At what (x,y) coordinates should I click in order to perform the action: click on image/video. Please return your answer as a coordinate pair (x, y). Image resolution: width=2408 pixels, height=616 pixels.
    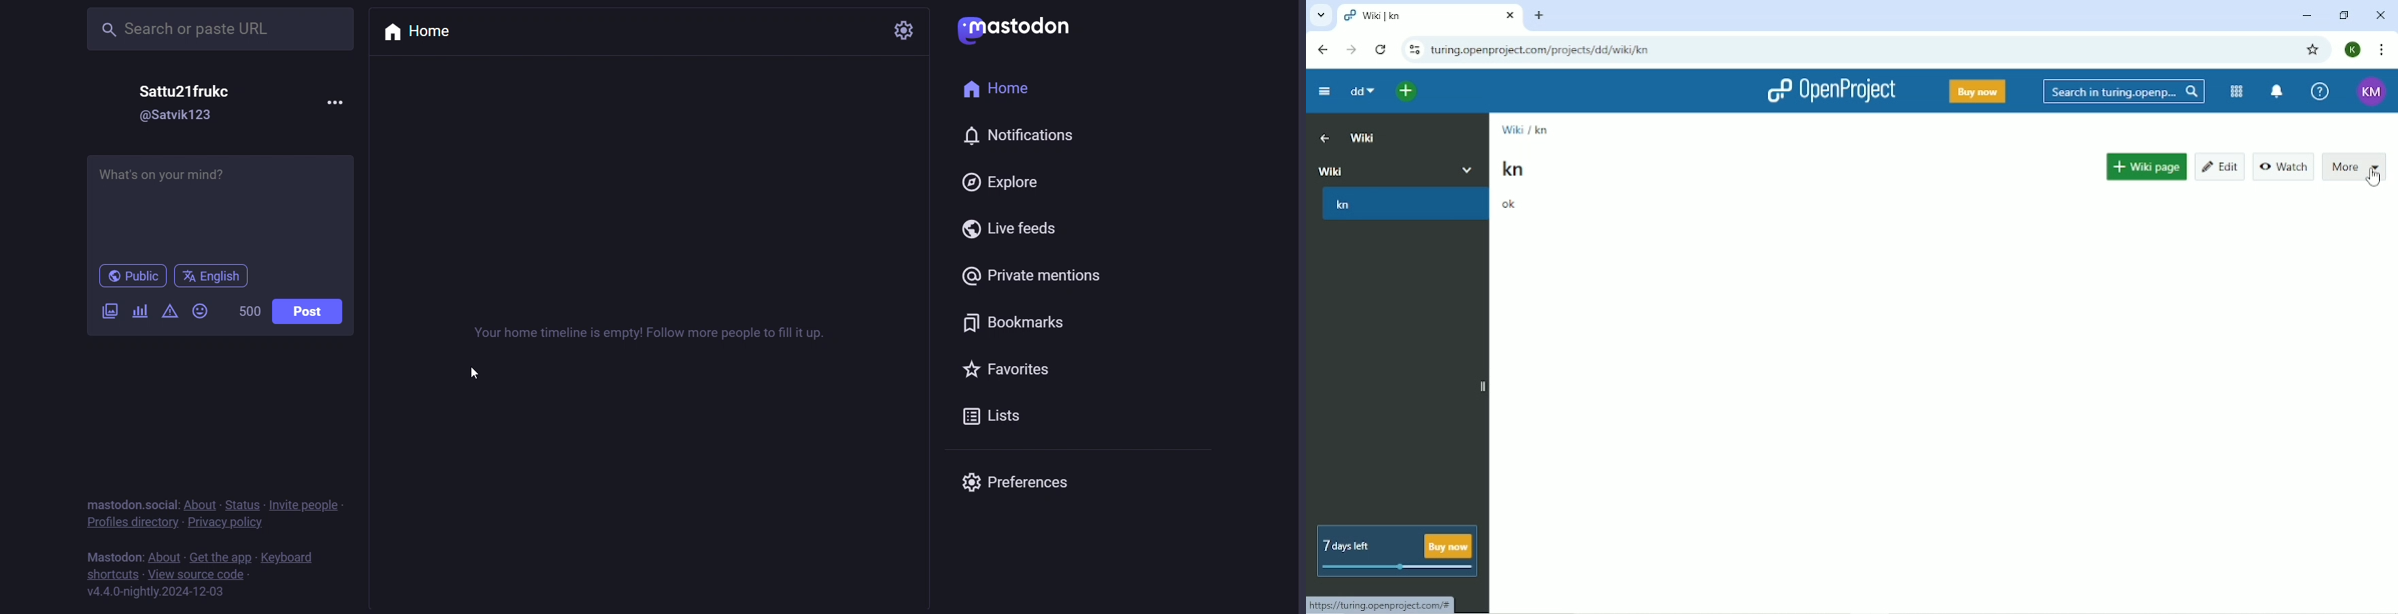
    Looking at the image, I should click on (106, 308).